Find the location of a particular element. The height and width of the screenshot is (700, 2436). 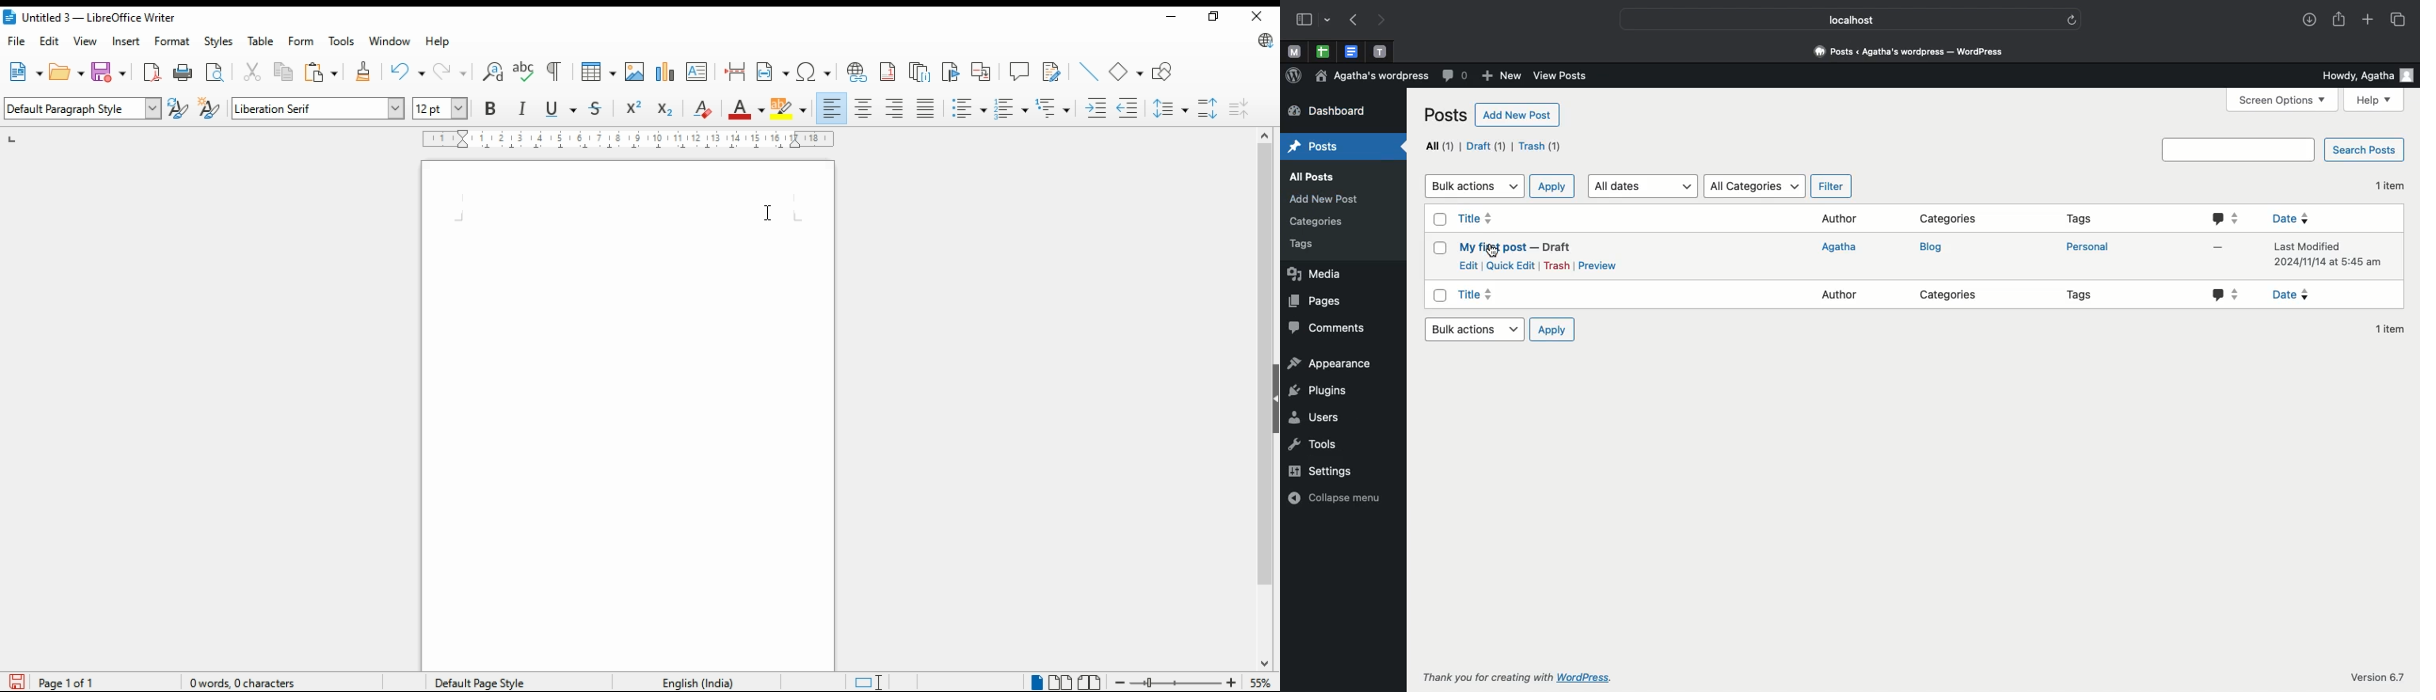

Filter is located at coordinates (1829, 186).